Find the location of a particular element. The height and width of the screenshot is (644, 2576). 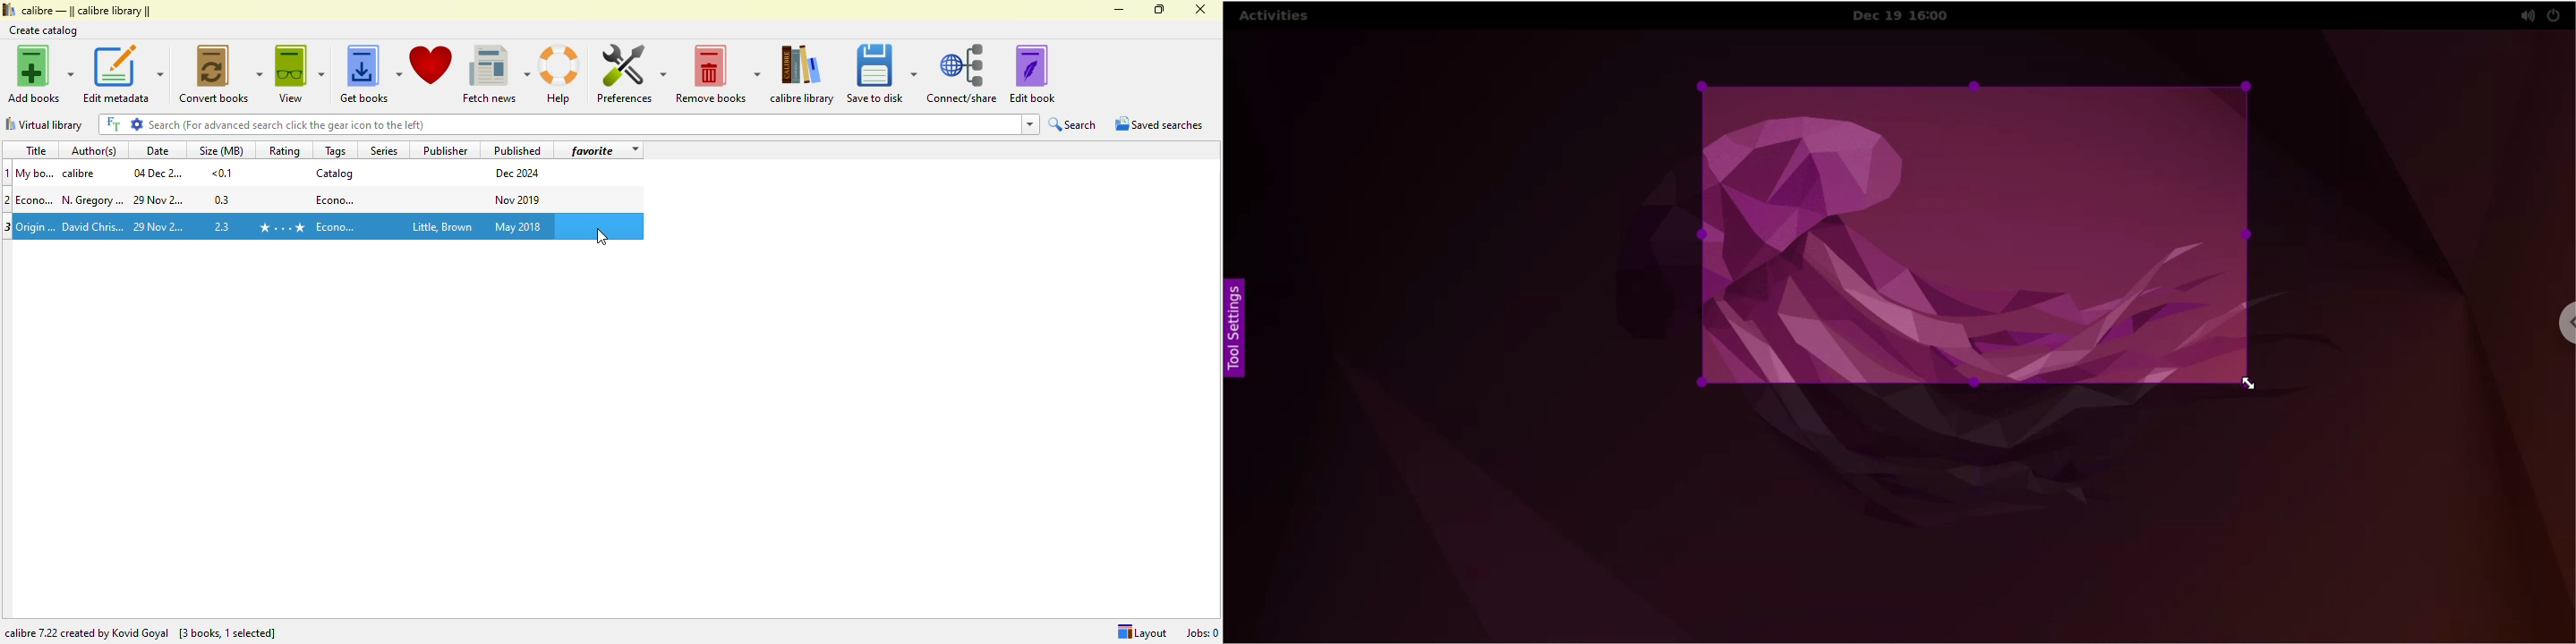

settings is located at coordinates (137, 123).